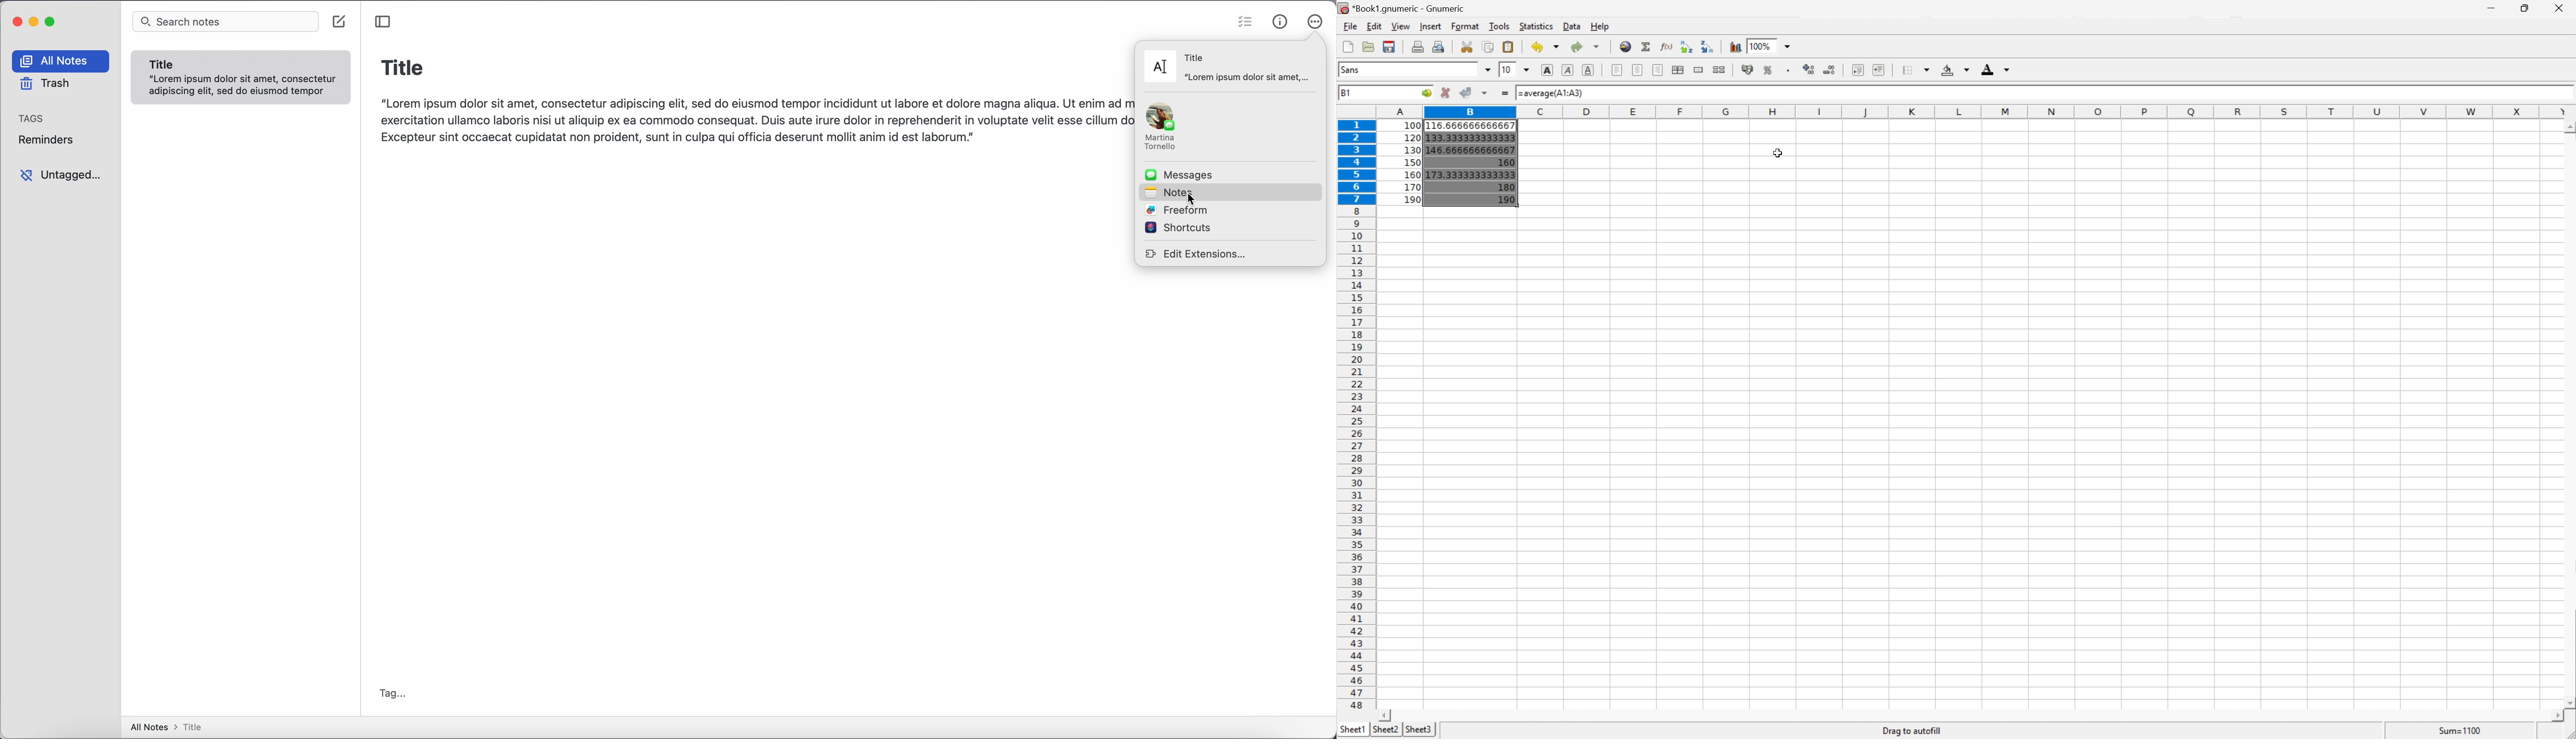 The width and height of the screenshot is (2576, 756). What do you see at coordinates (61, 175) in the screenshot?
I see `untagged` at bounding box center [61, 175].